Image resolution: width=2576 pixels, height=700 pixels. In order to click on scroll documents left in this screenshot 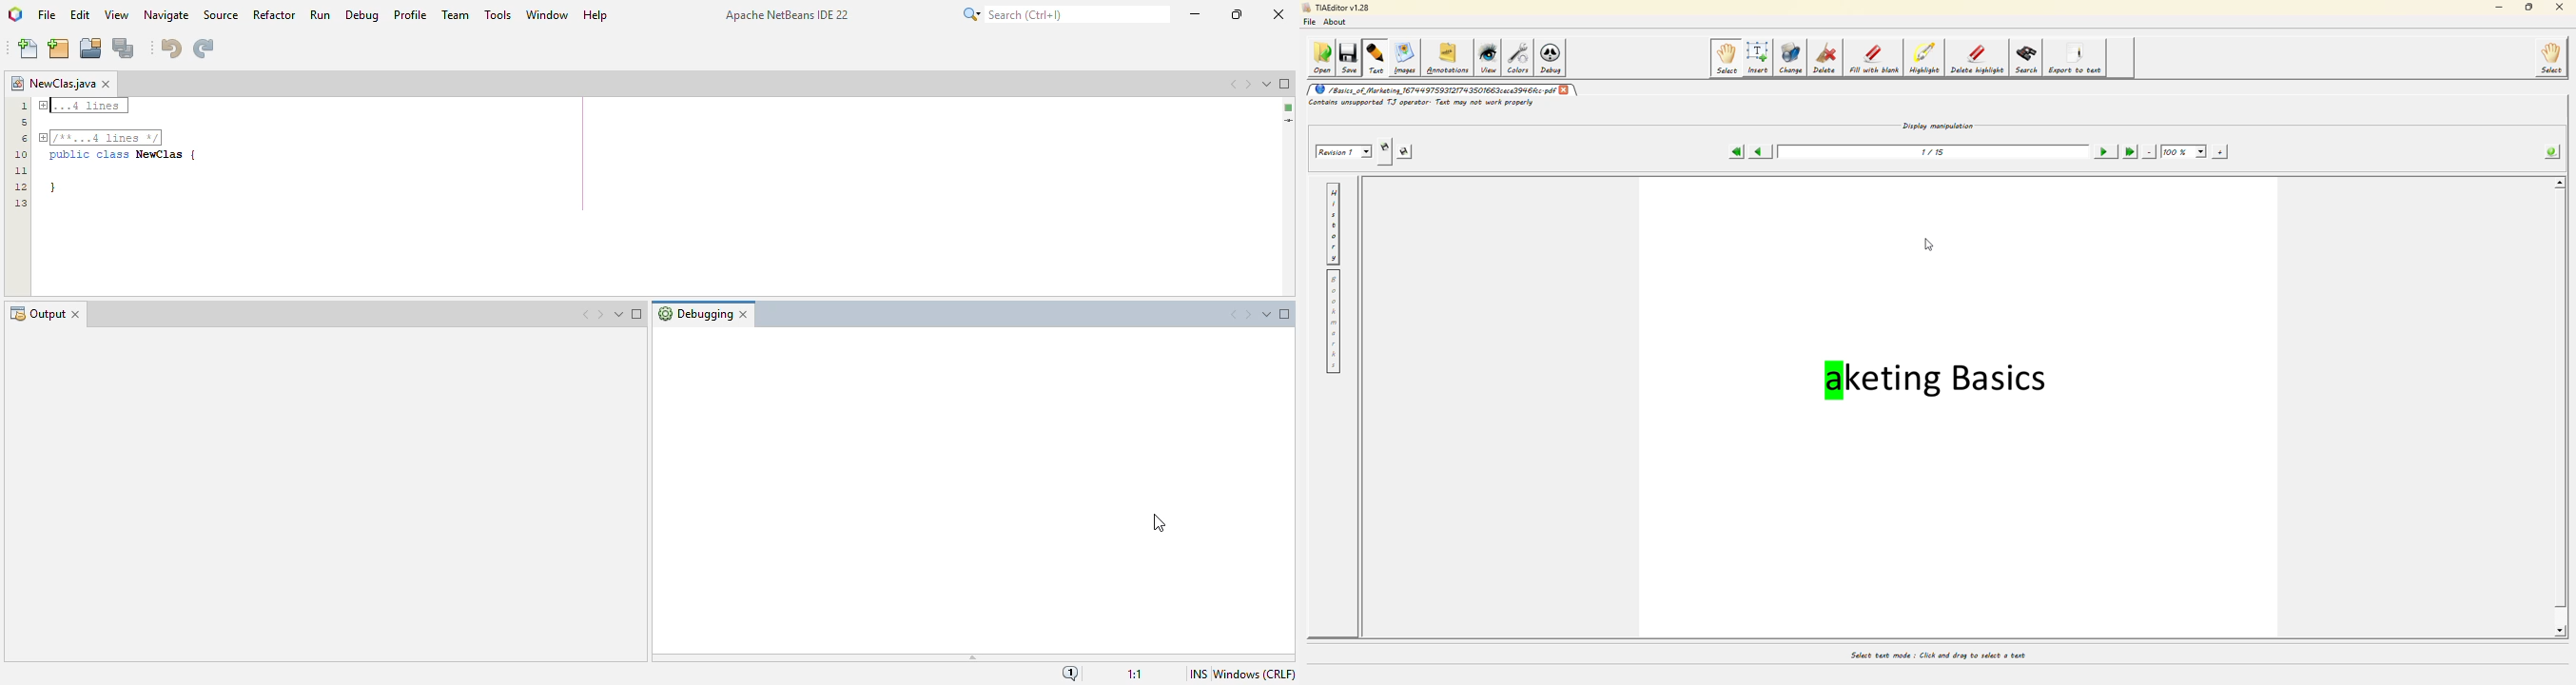, I will do `click(1233, 84)`.